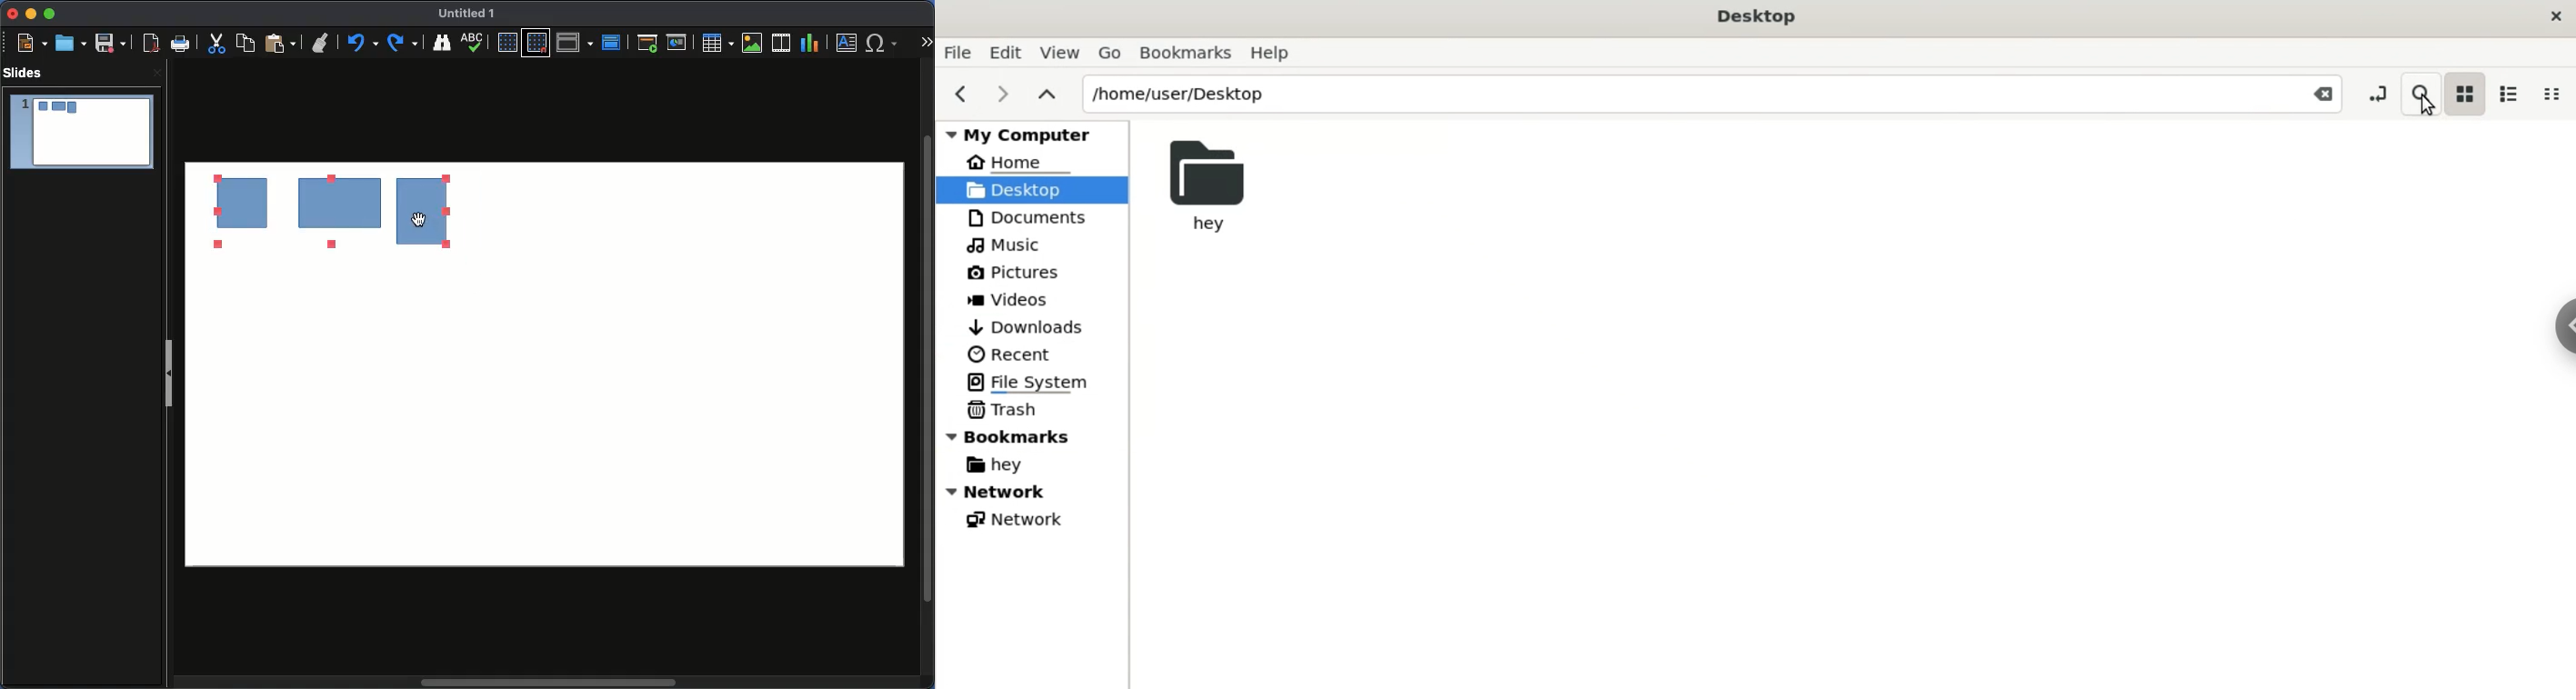 This screenshot has height=700, width=2576. What do you see at coordinates (847, 43) in the screenshot?
I see `Text box` at bounding box center [847, 43].